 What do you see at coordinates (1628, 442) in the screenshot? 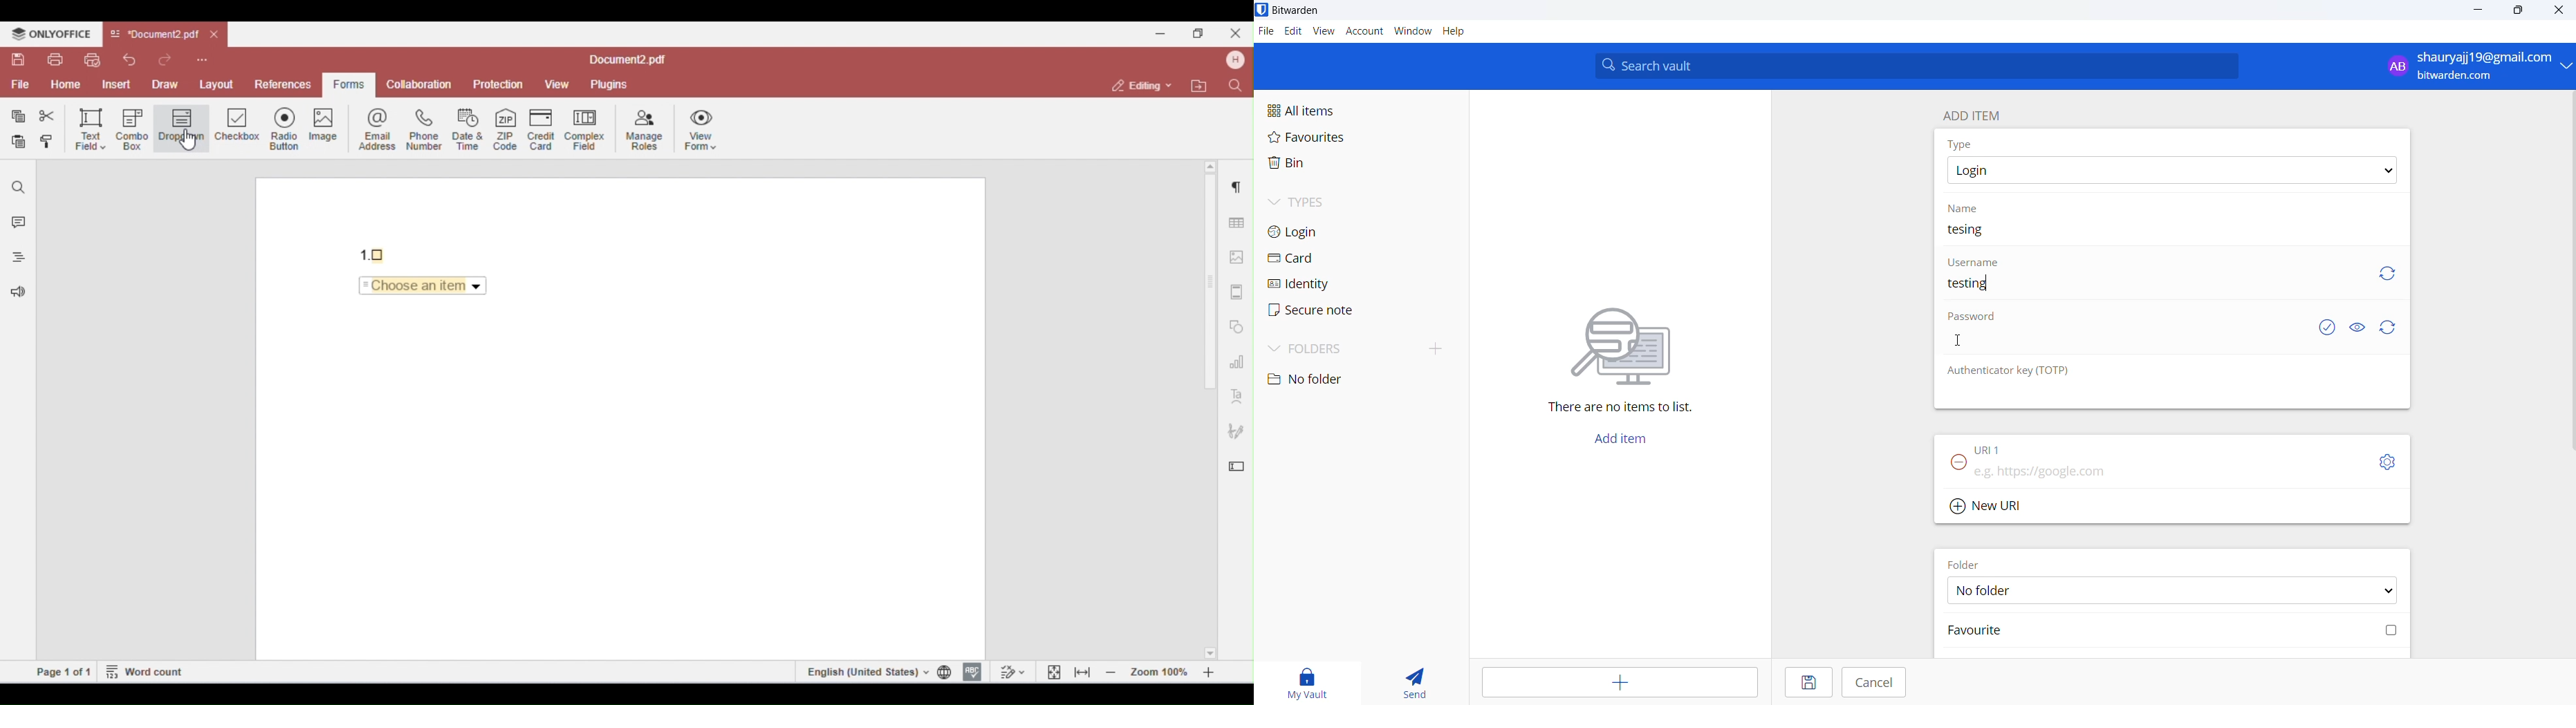
I see `add item button` at bounding box center [1628, 442].